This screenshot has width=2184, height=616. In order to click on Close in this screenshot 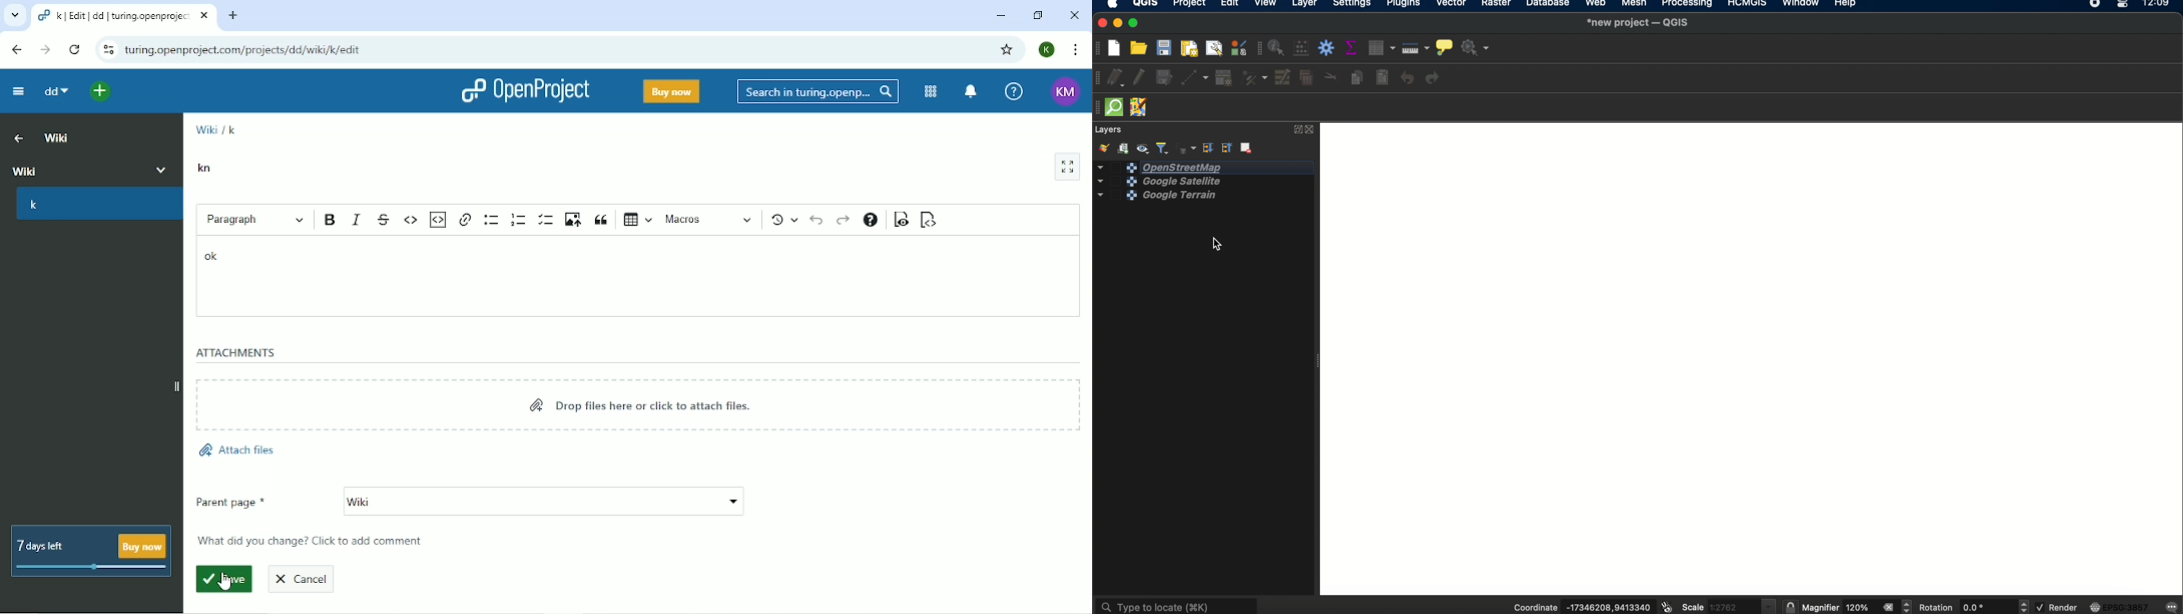, I will do `click(1073, 15)`.